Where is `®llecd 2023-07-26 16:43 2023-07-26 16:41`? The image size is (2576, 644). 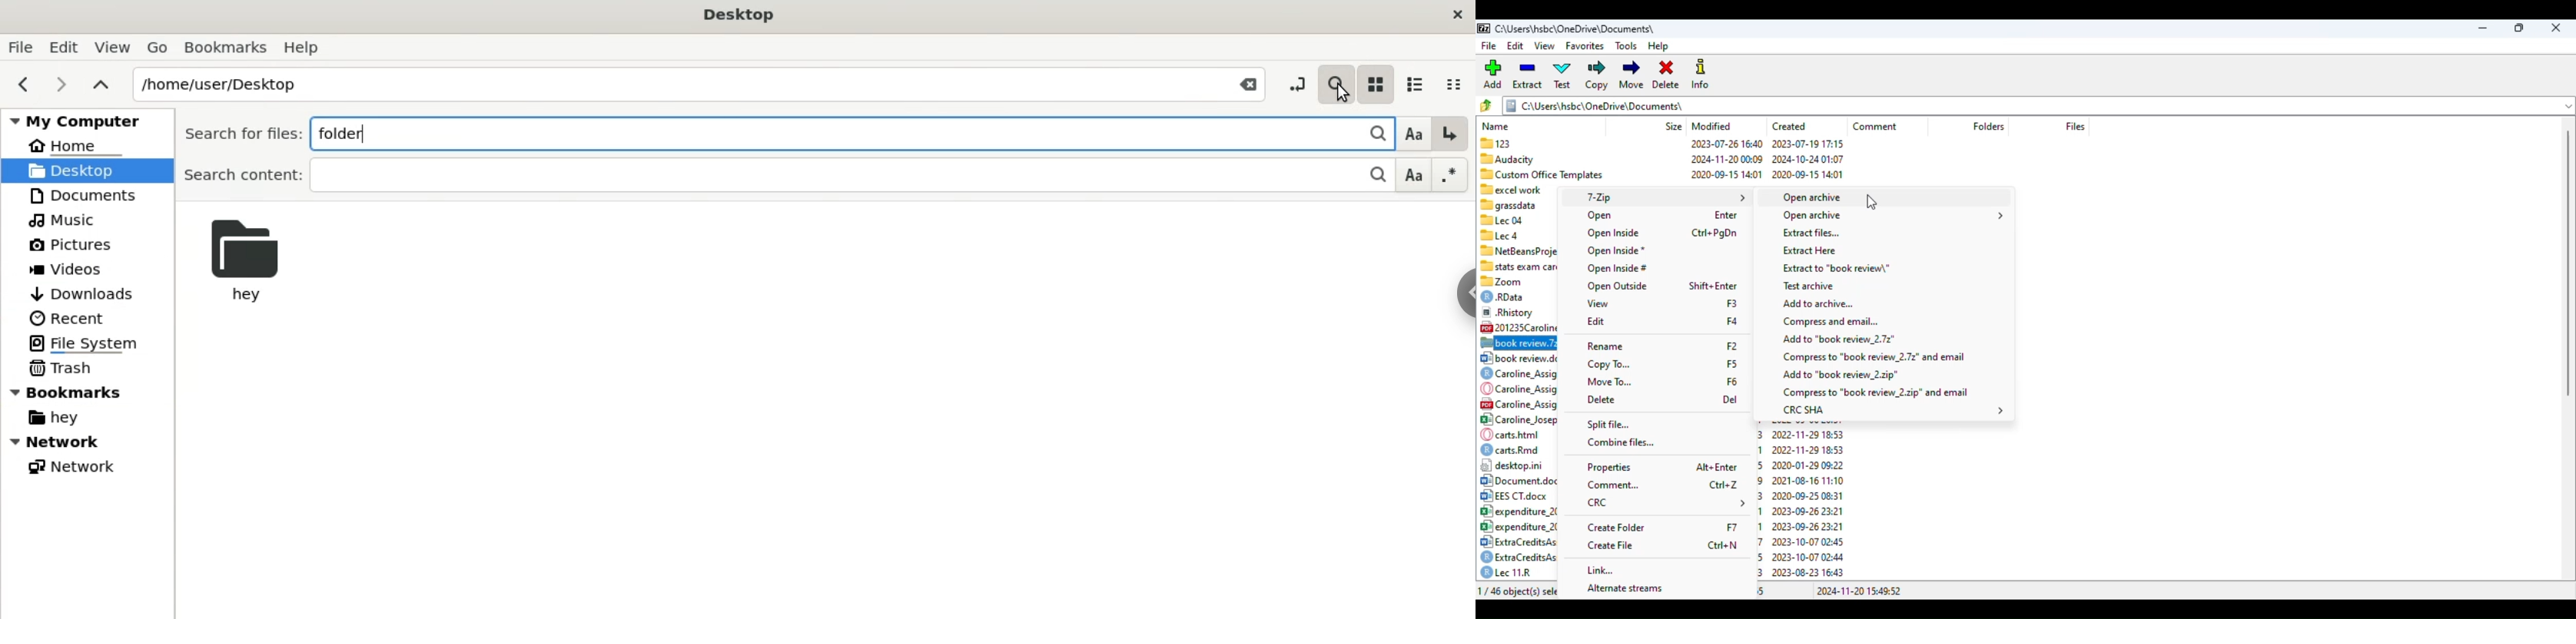
®llecd 2023-07-26 16:43 2023-07-26 16:41 is located at coordinates (1519, 235).